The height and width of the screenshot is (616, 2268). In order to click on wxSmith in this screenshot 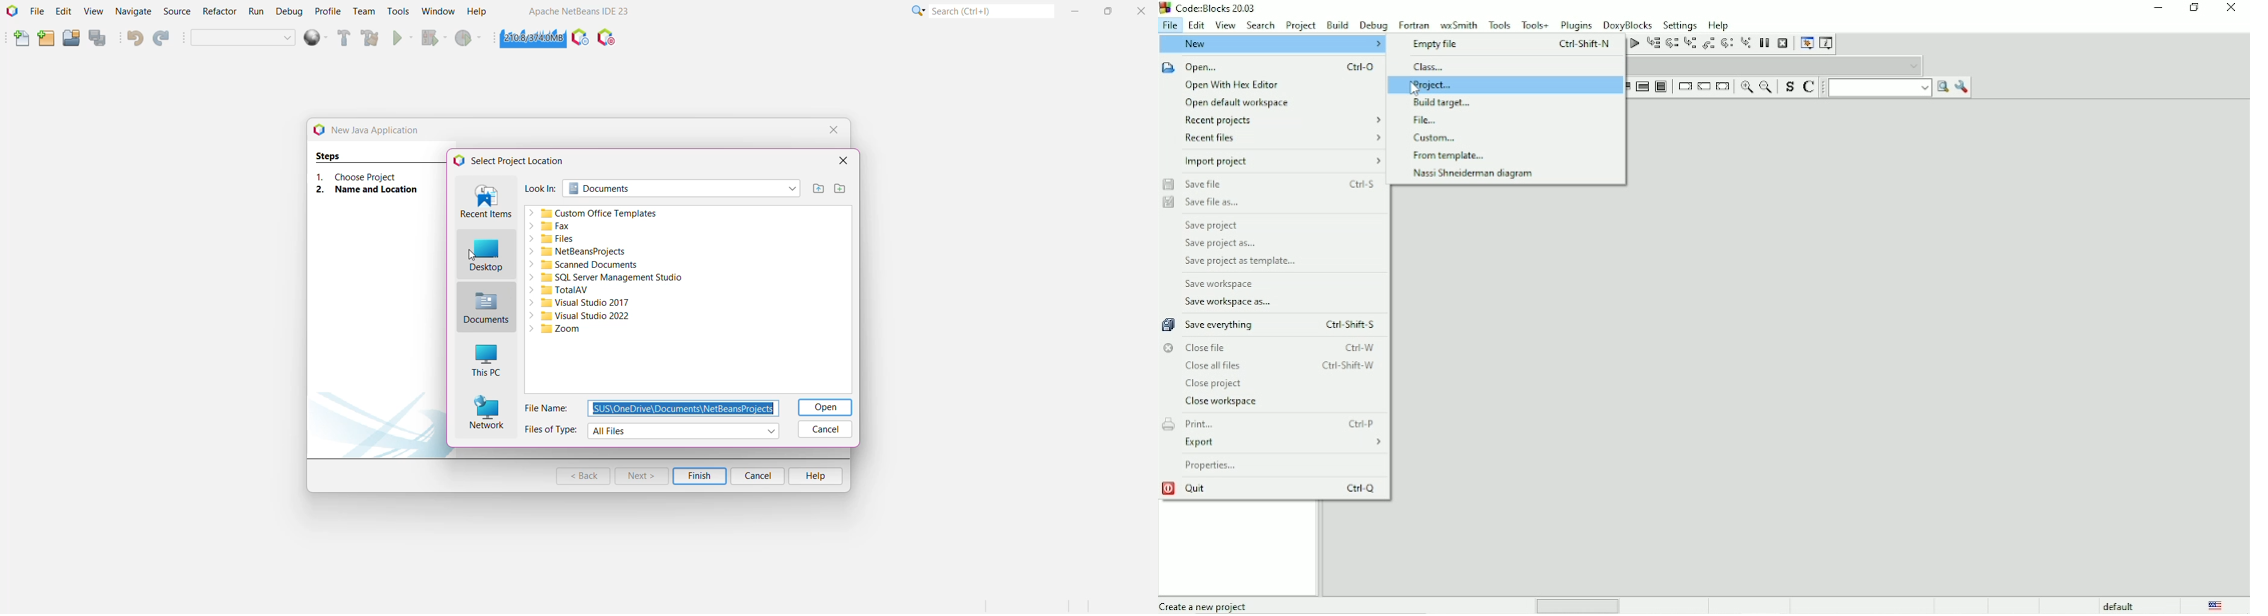, I will do `click(1458, 24)`.